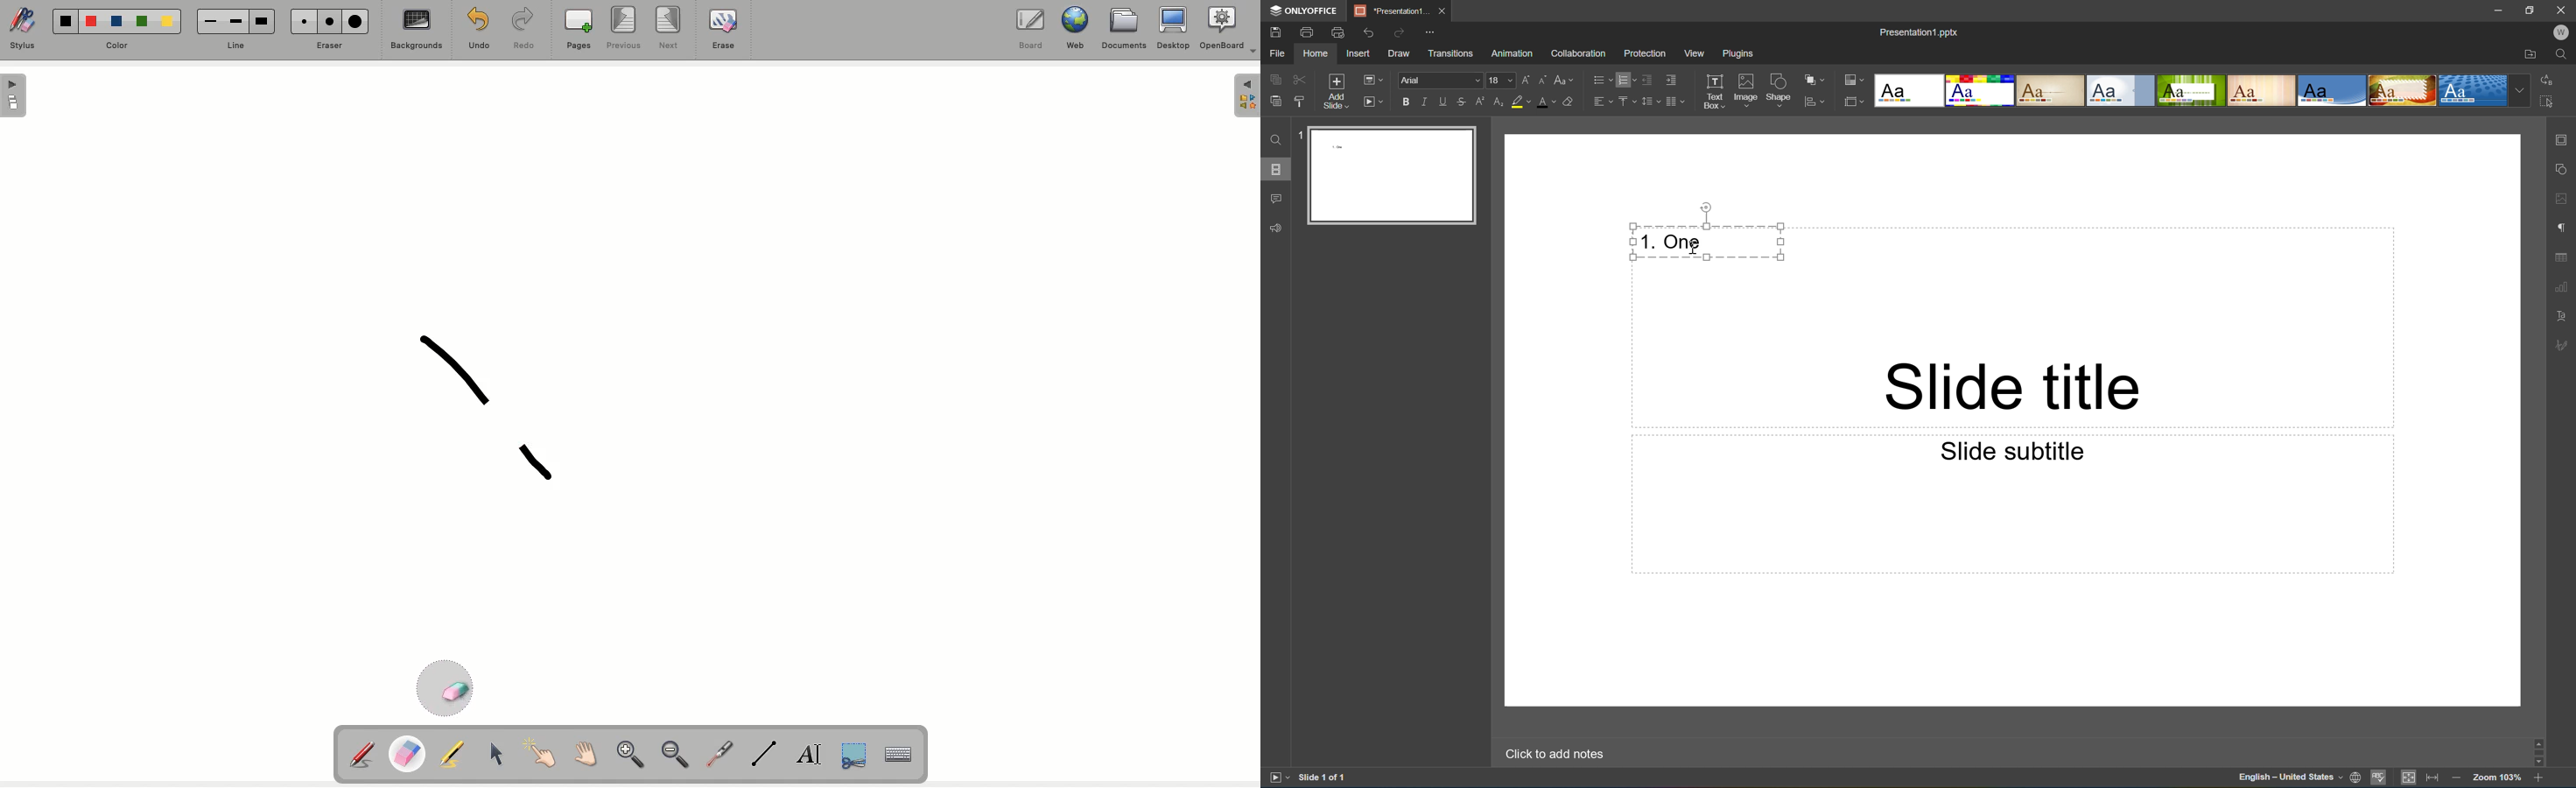 Image resolution: width=2576 pixels, height=812 pixels. I want to click on Fit to slide, so click(2411, 777).